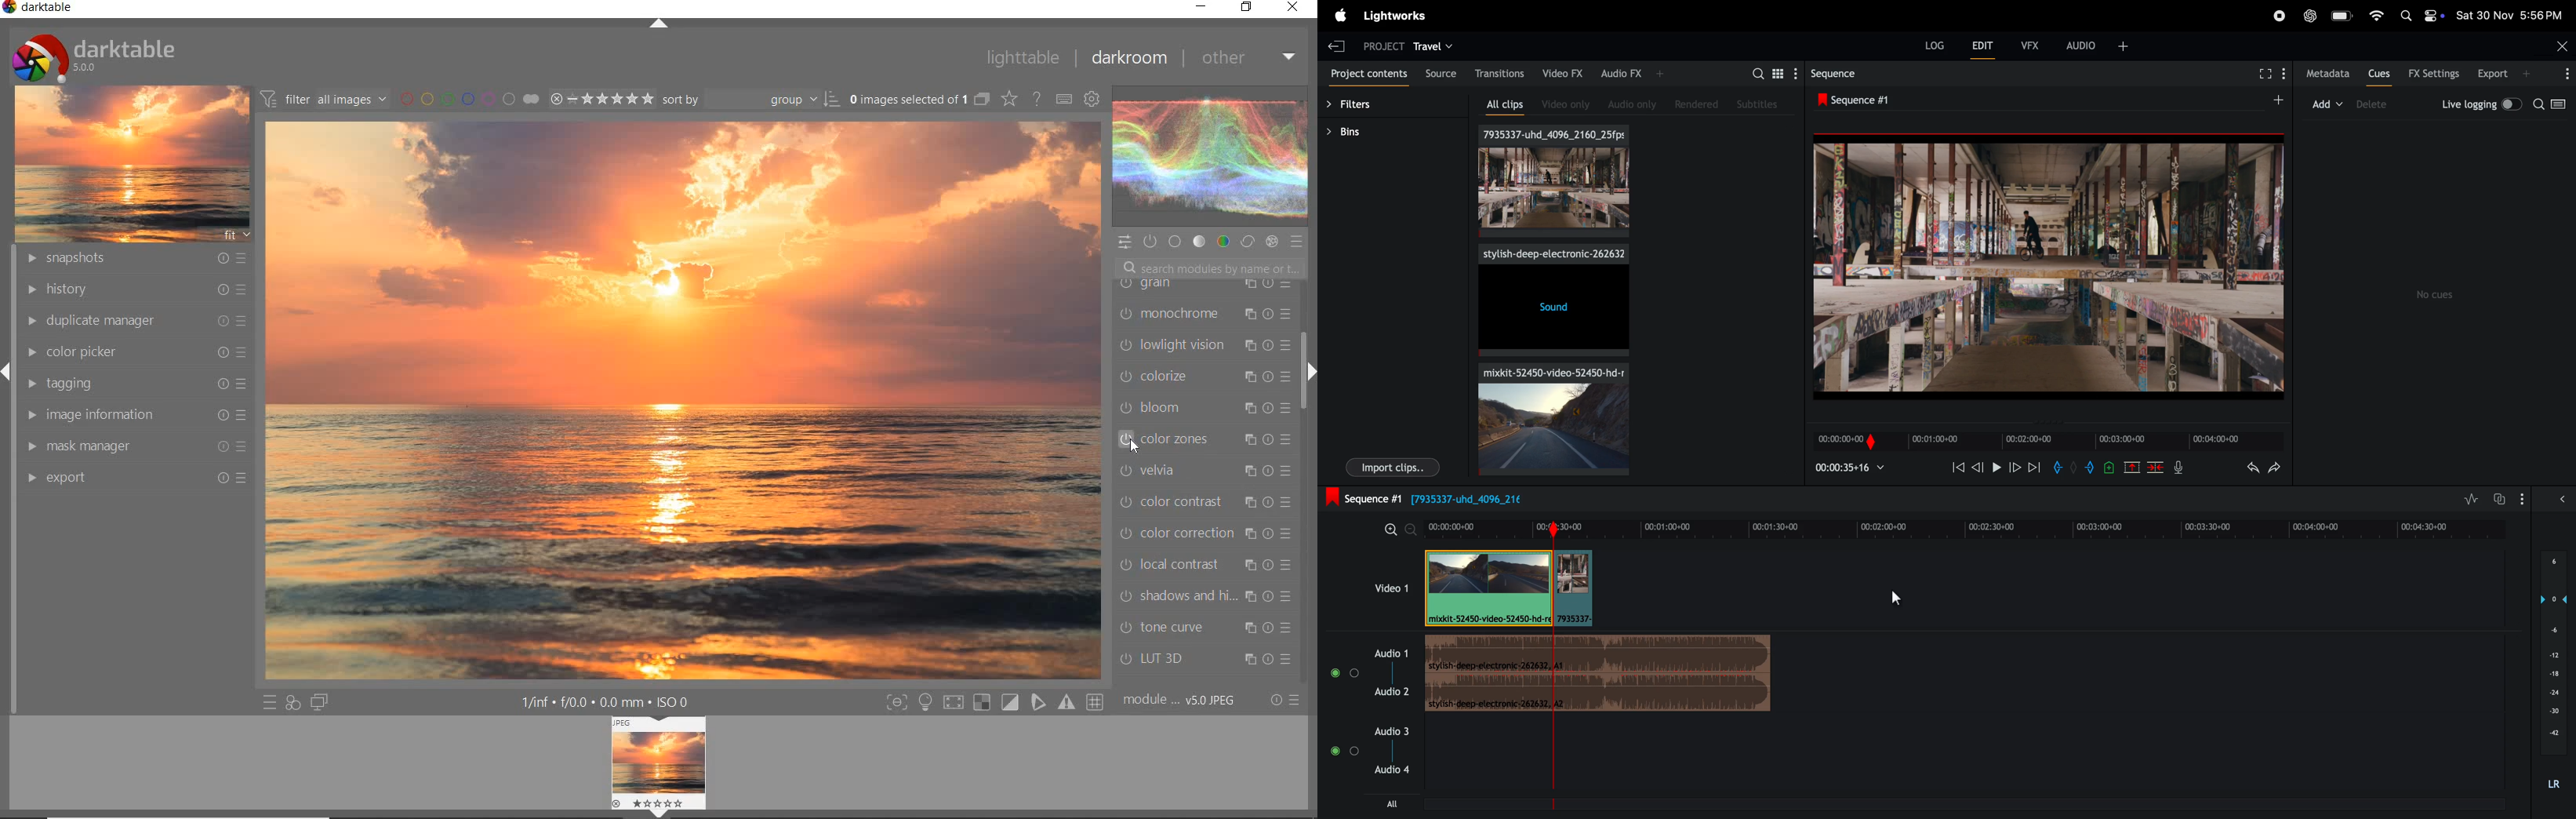 The width and height of the screenshot is (2576, 840). I want to click on source, so click(1439, 72).